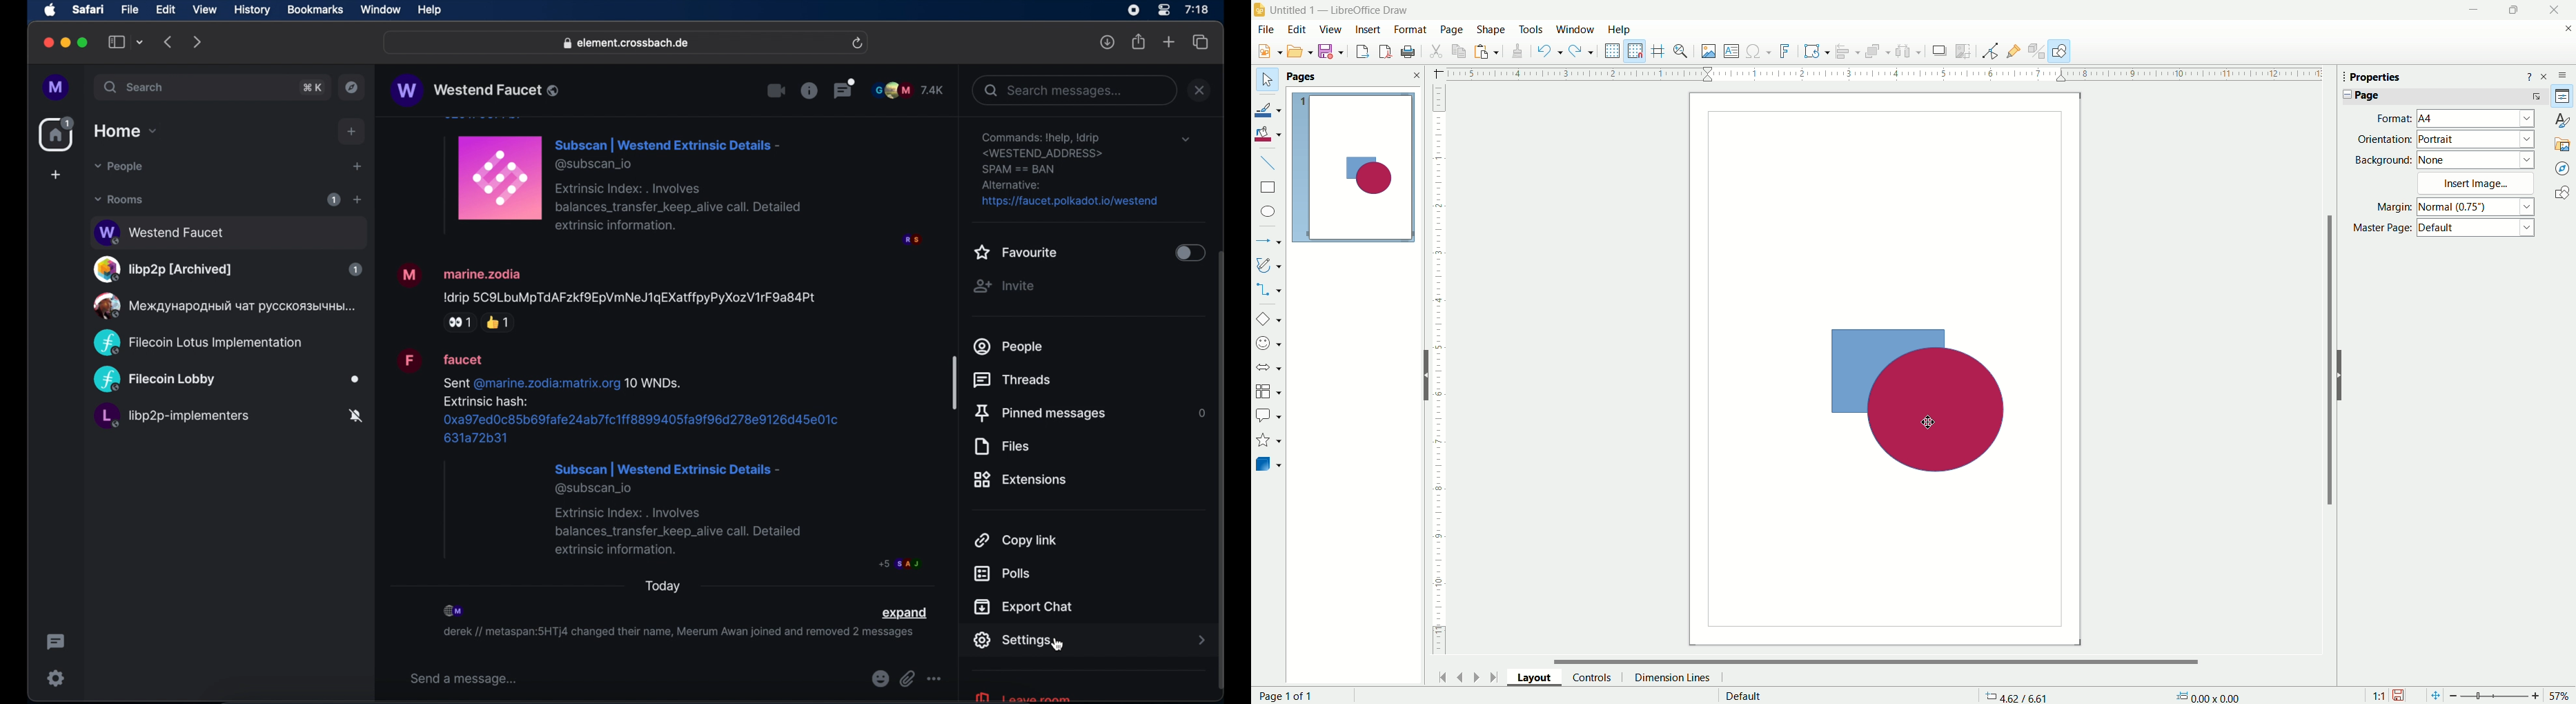 The image size is (2576, 728). Describe the element at coordinates (1331, 29) in the screenshot. I see `view` at that location.